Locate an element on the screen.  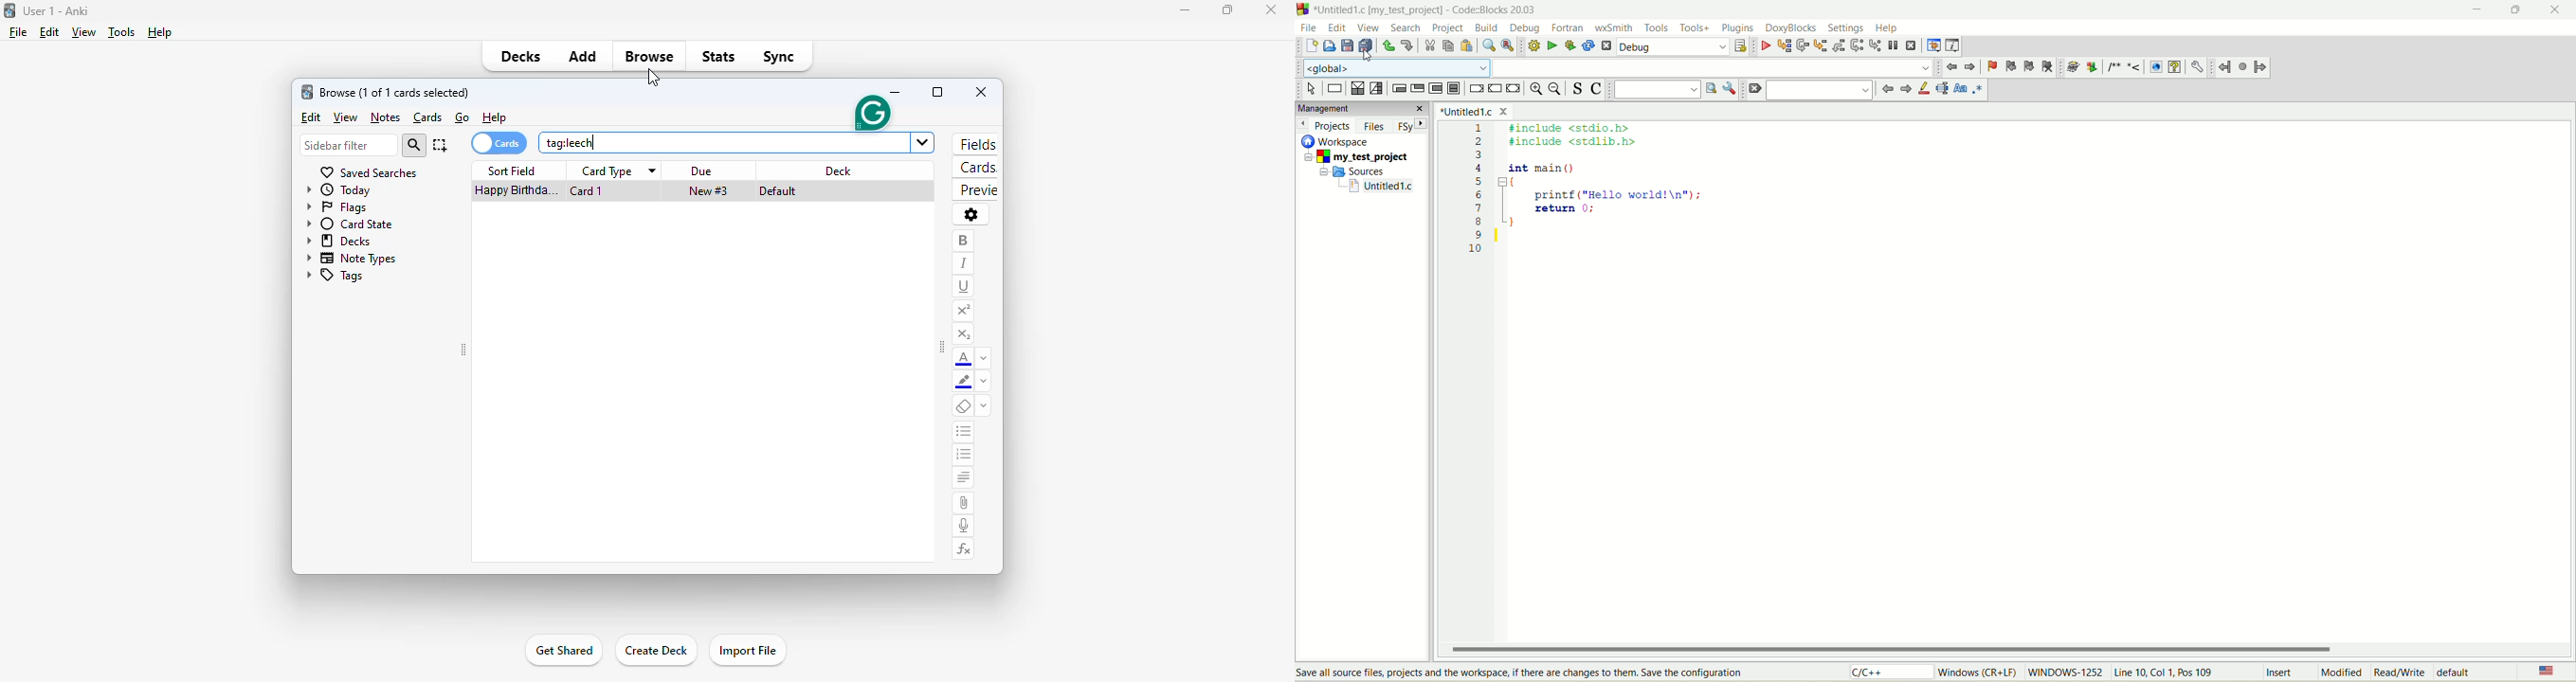
*Untitled1.c [my_test_project] - Code::Blocks 20.03 is located at coordinates (1428, 10).